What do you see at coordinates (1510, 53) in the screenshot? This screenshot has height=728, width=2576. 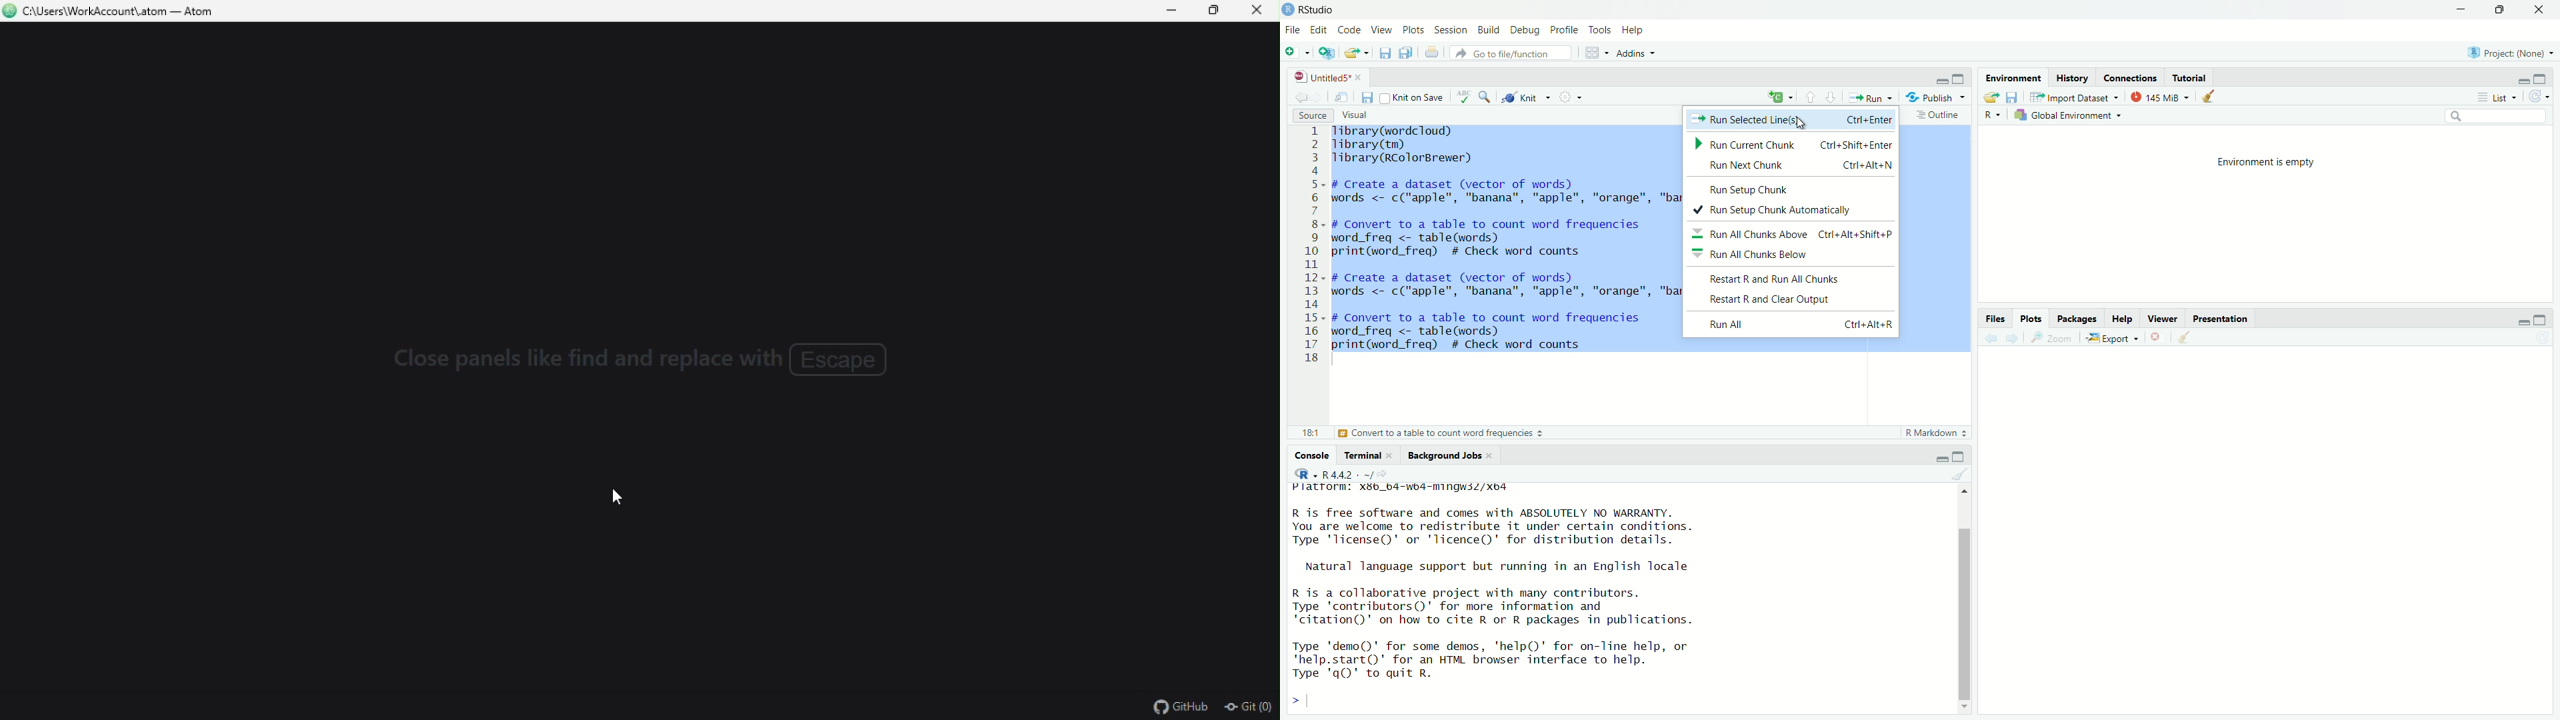 I see `Go to the file/function` at bounding box center [1510, 53].